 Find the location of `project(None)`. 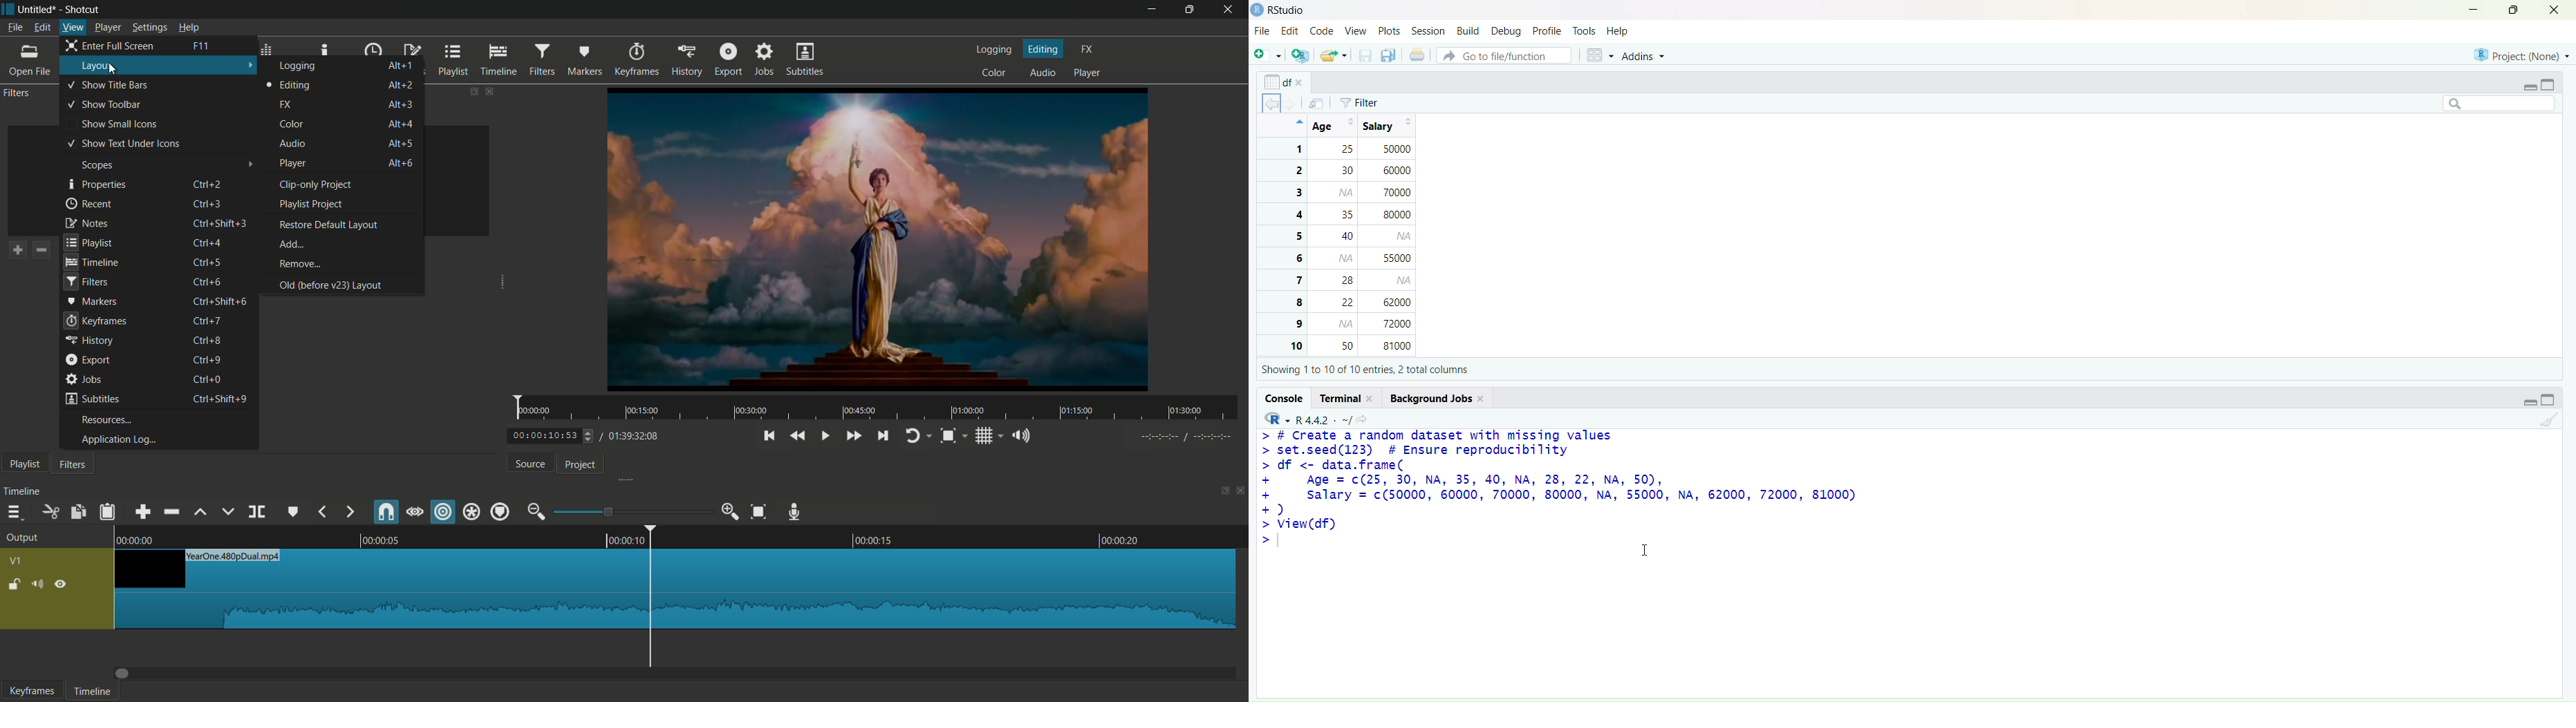

project(None) is located at coordinates (2521, 54).